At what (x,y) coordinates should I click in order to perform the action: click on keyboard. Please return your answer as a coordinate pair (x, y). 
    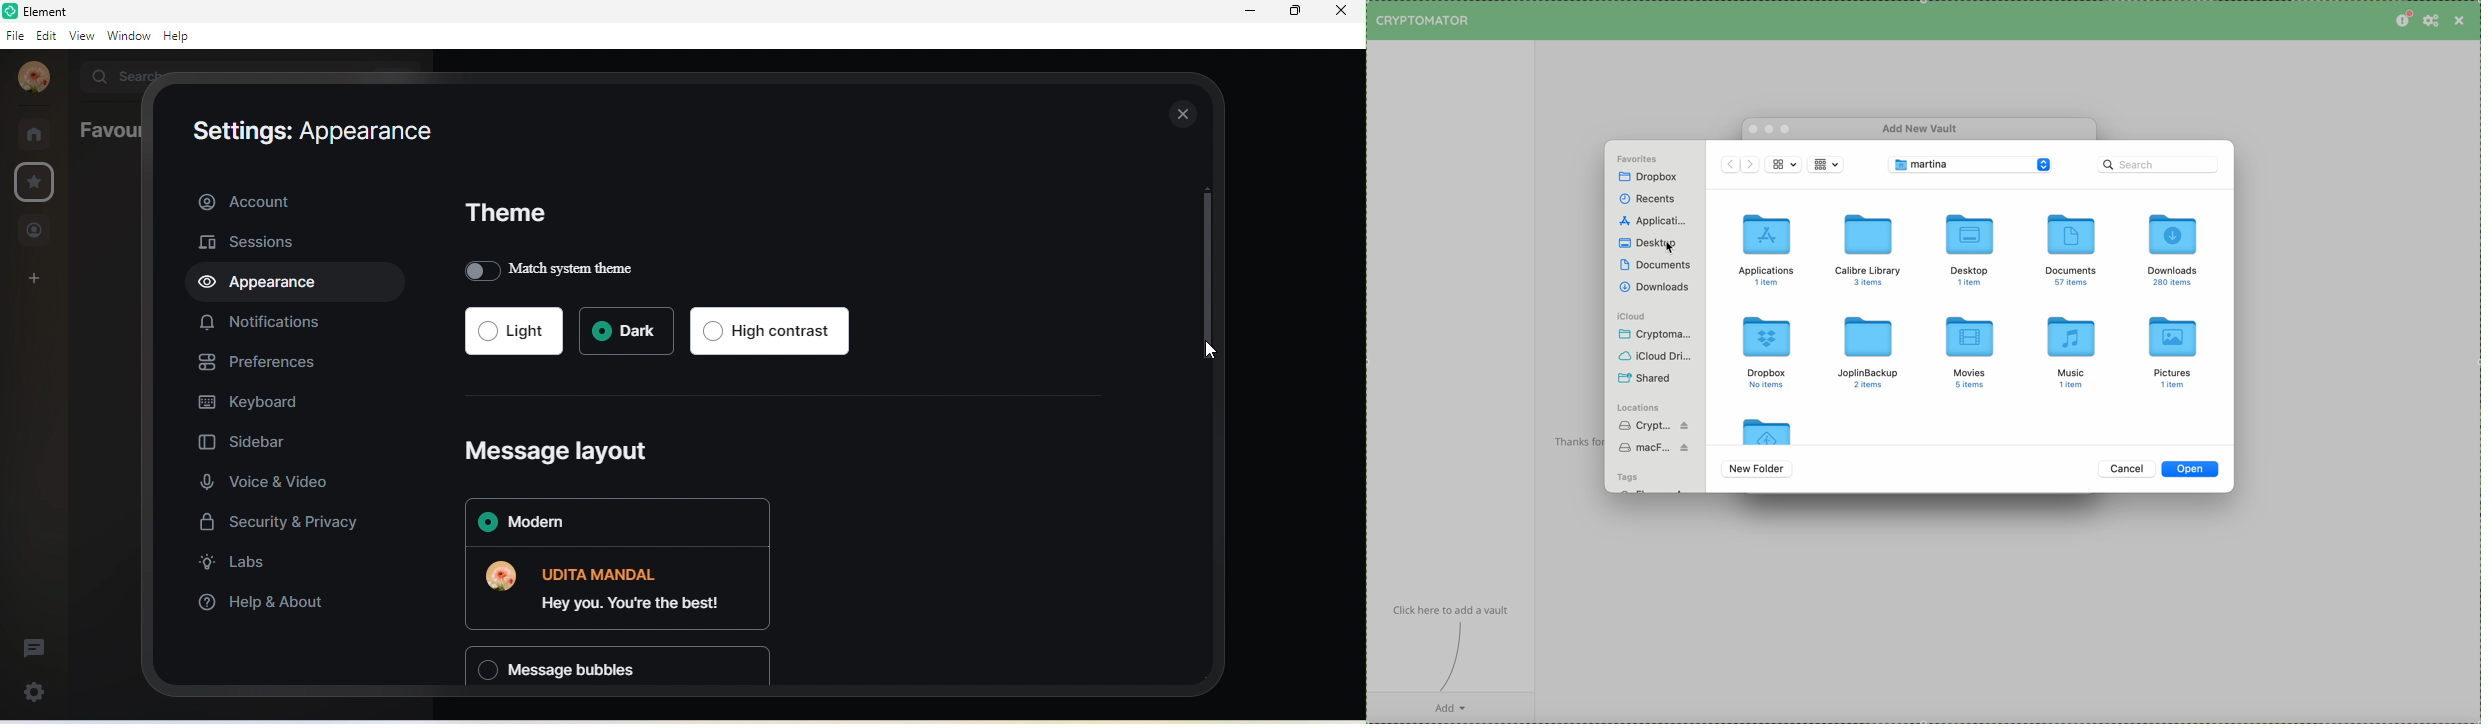
    Looking at the image, I should click on (251, 402).